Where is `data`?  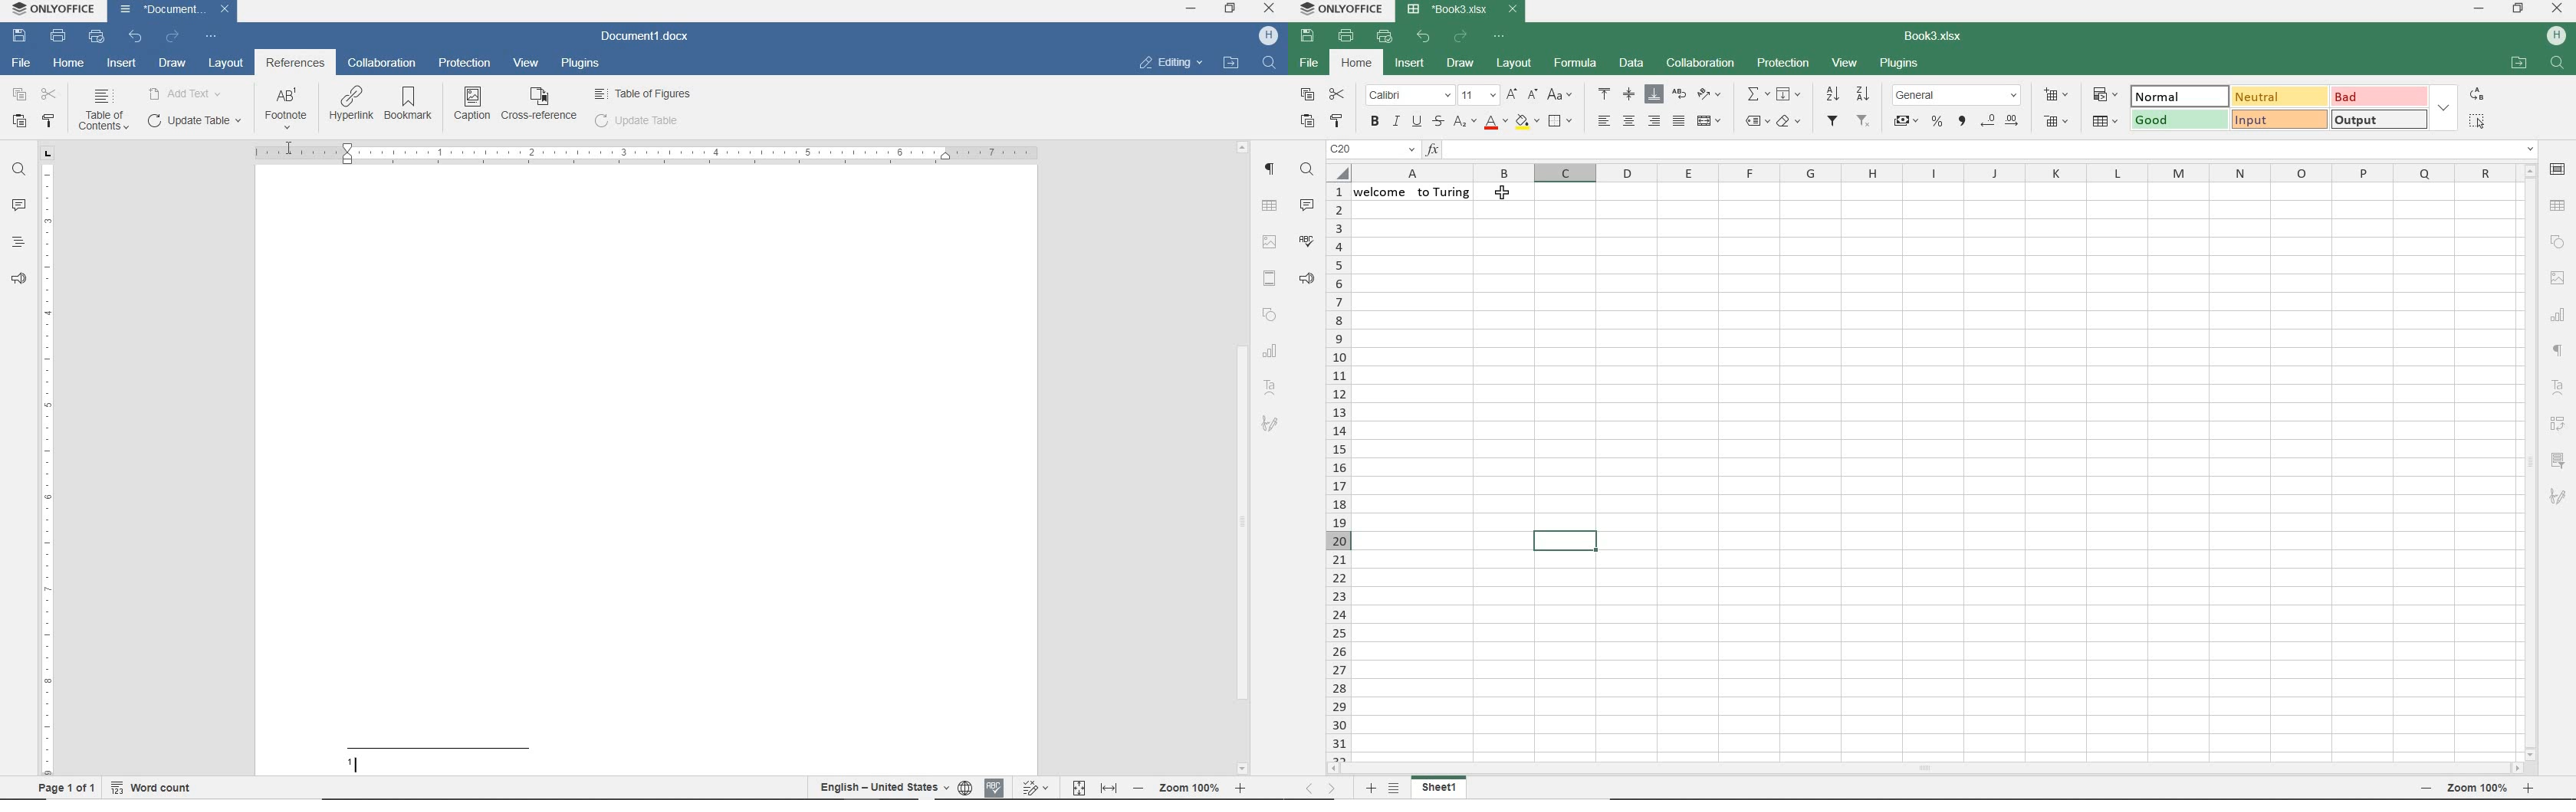
data is located at coordinates (1629, 64).